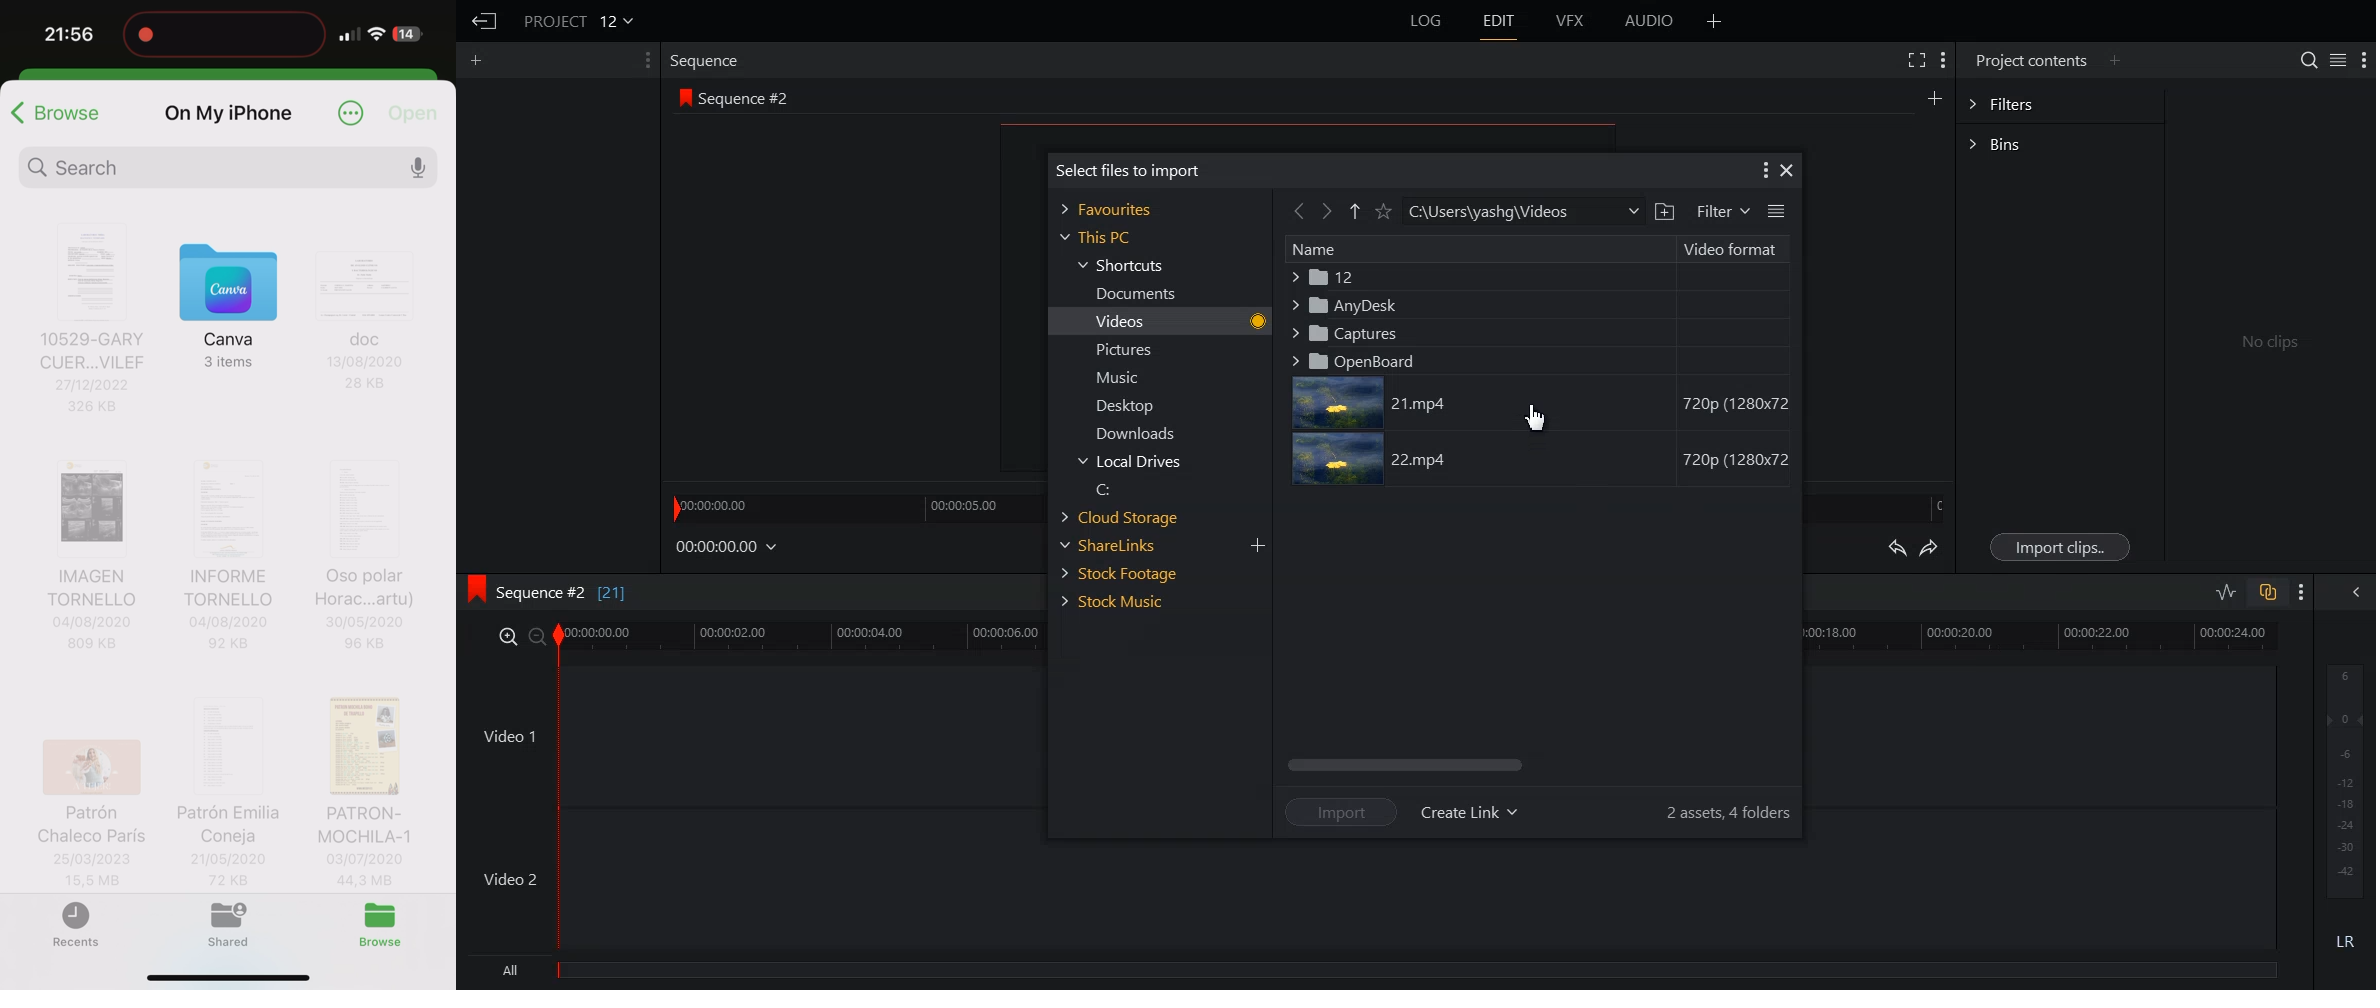 The image size is (2380, 1008). Describe the element at coordinates (365, 322) in the screenshot. I see `` at that location.